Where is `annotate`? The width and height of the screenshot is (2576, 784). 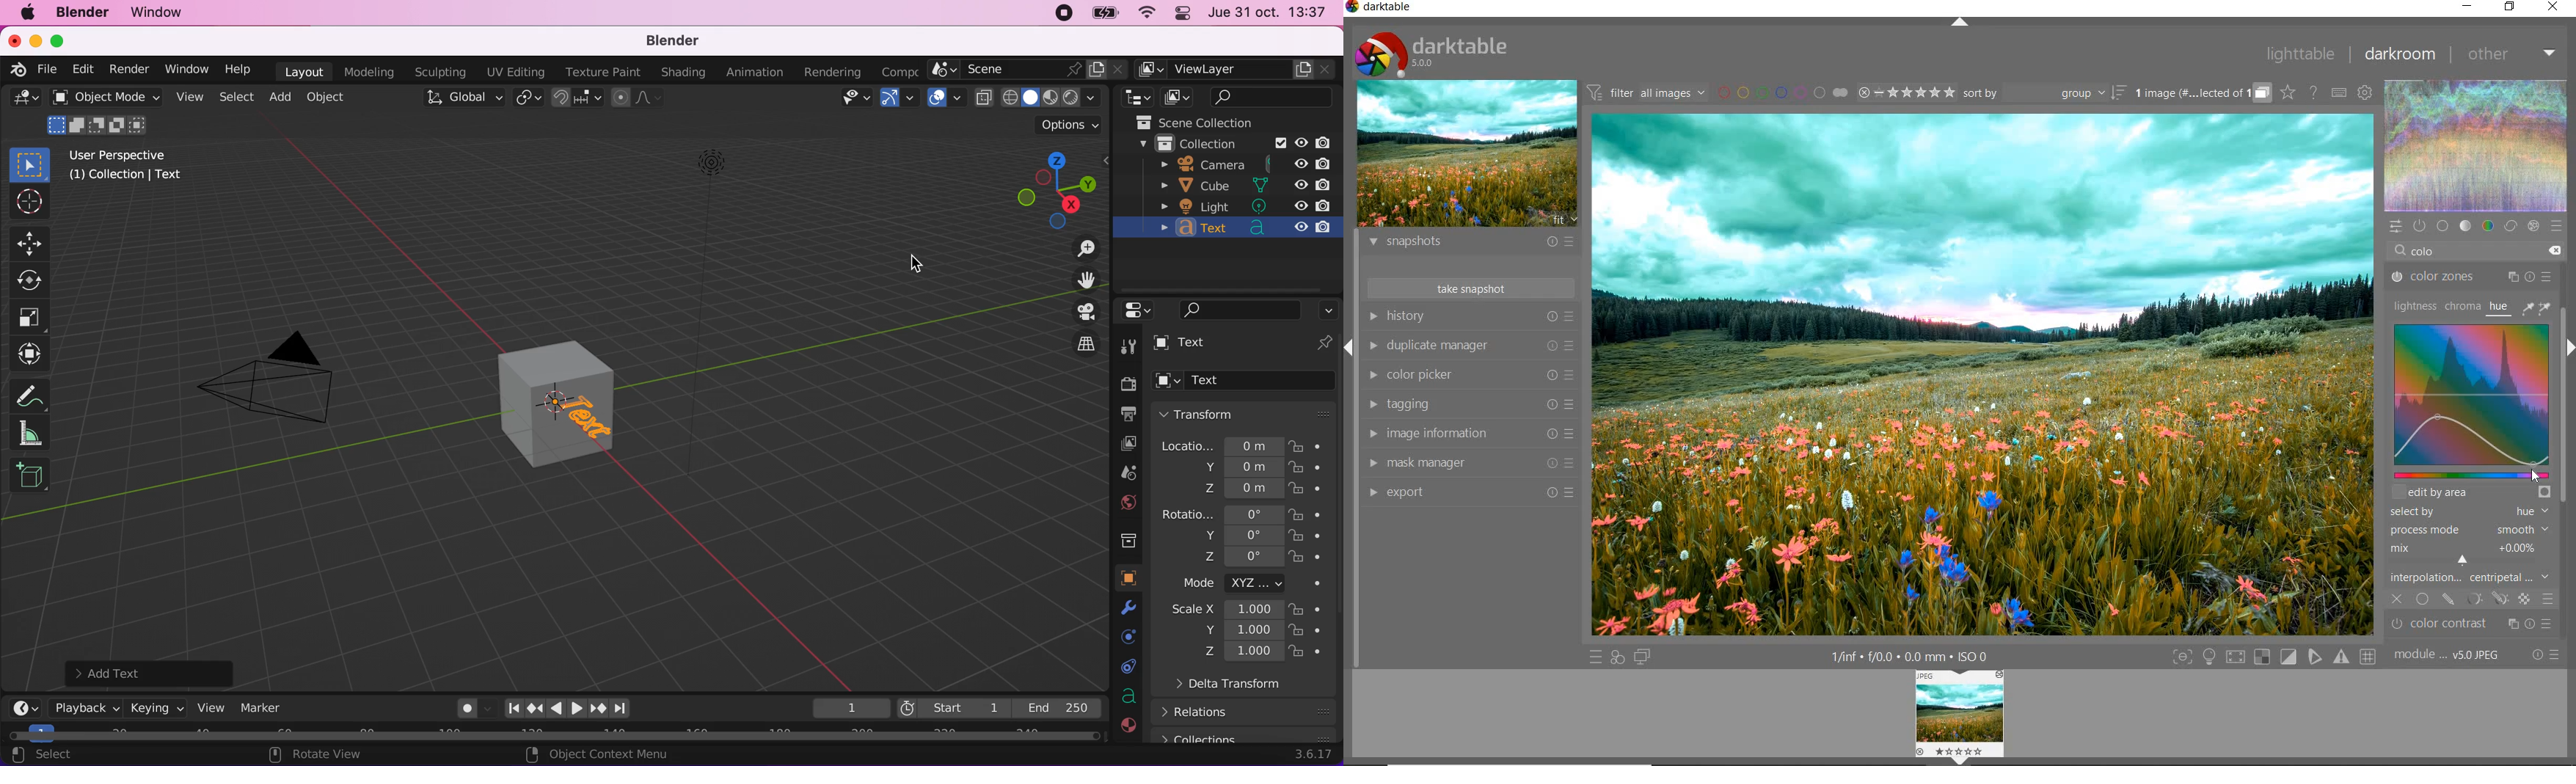
annotate is located at coordinates (34, 390).